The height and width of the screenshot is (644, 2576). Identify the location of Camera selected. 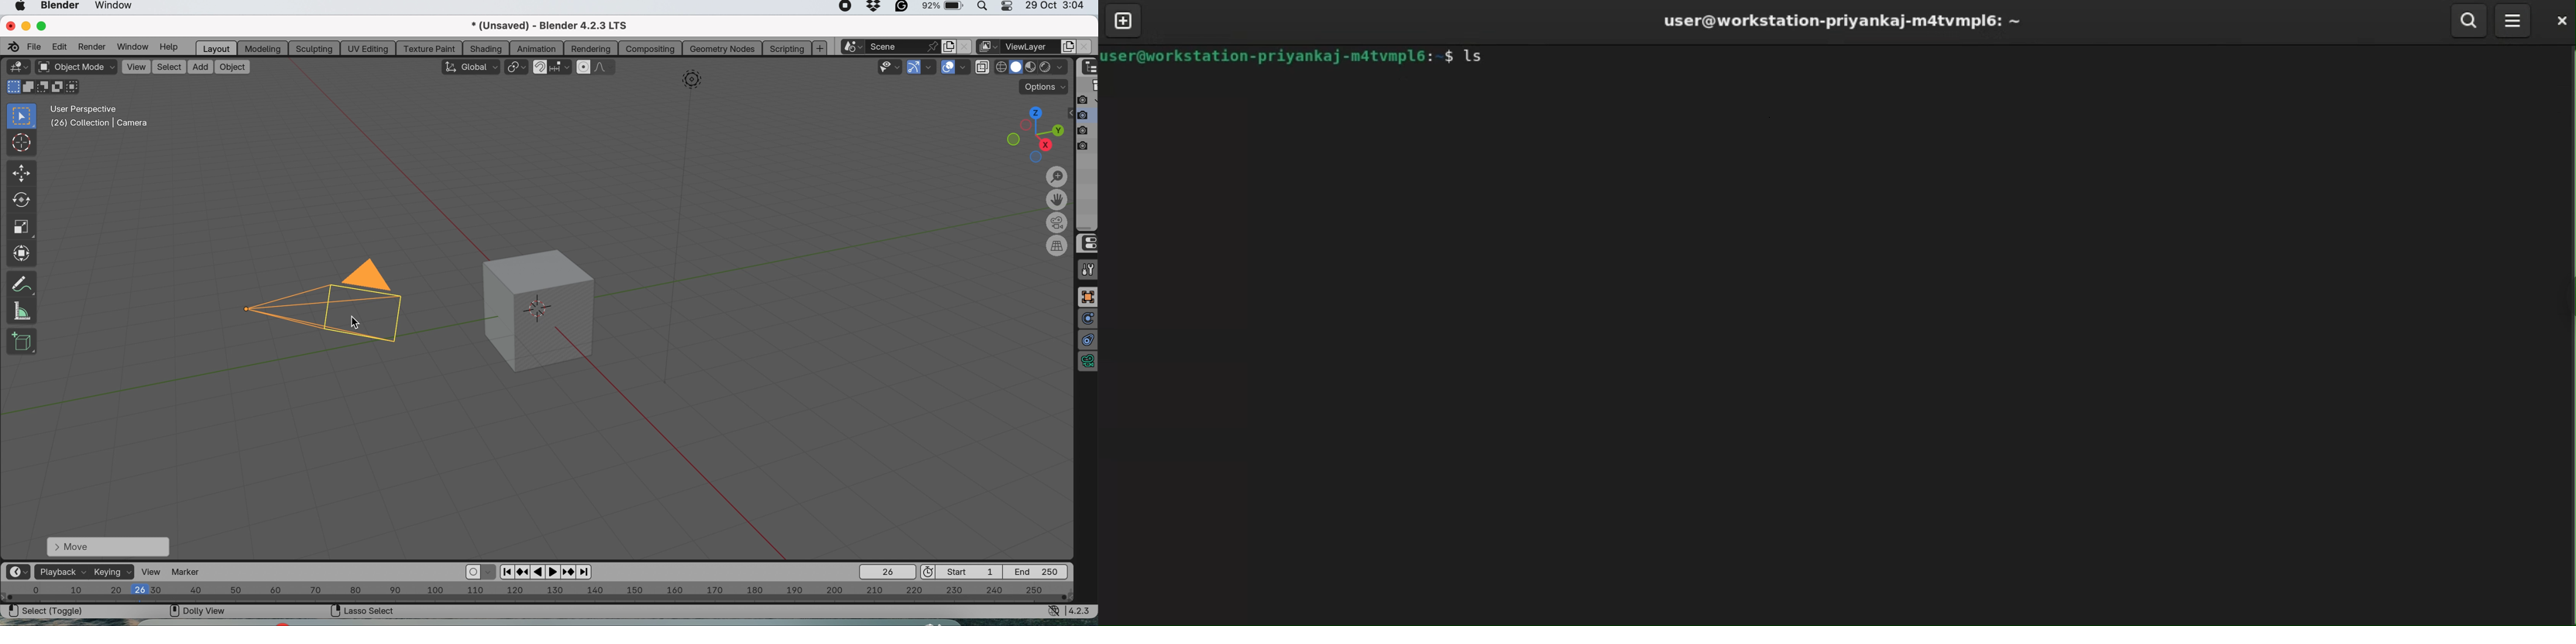
(334, 306).